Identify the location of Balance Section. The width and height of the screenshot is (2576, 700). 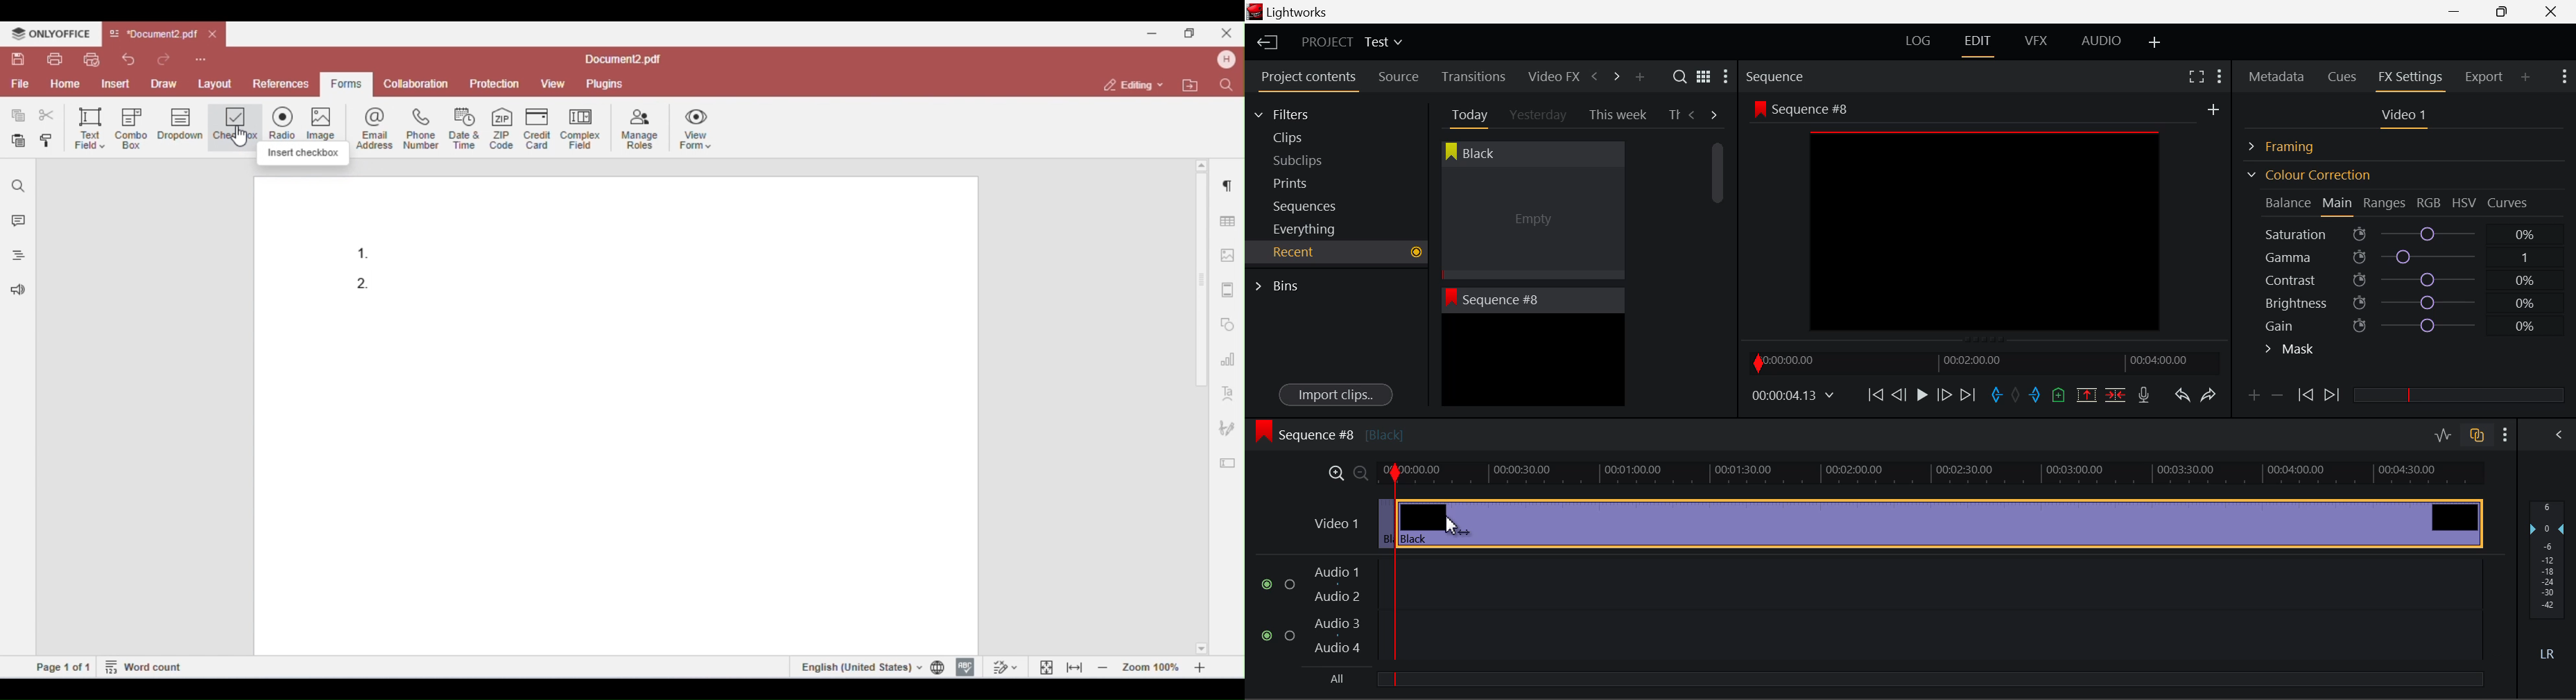
(2290, 202).